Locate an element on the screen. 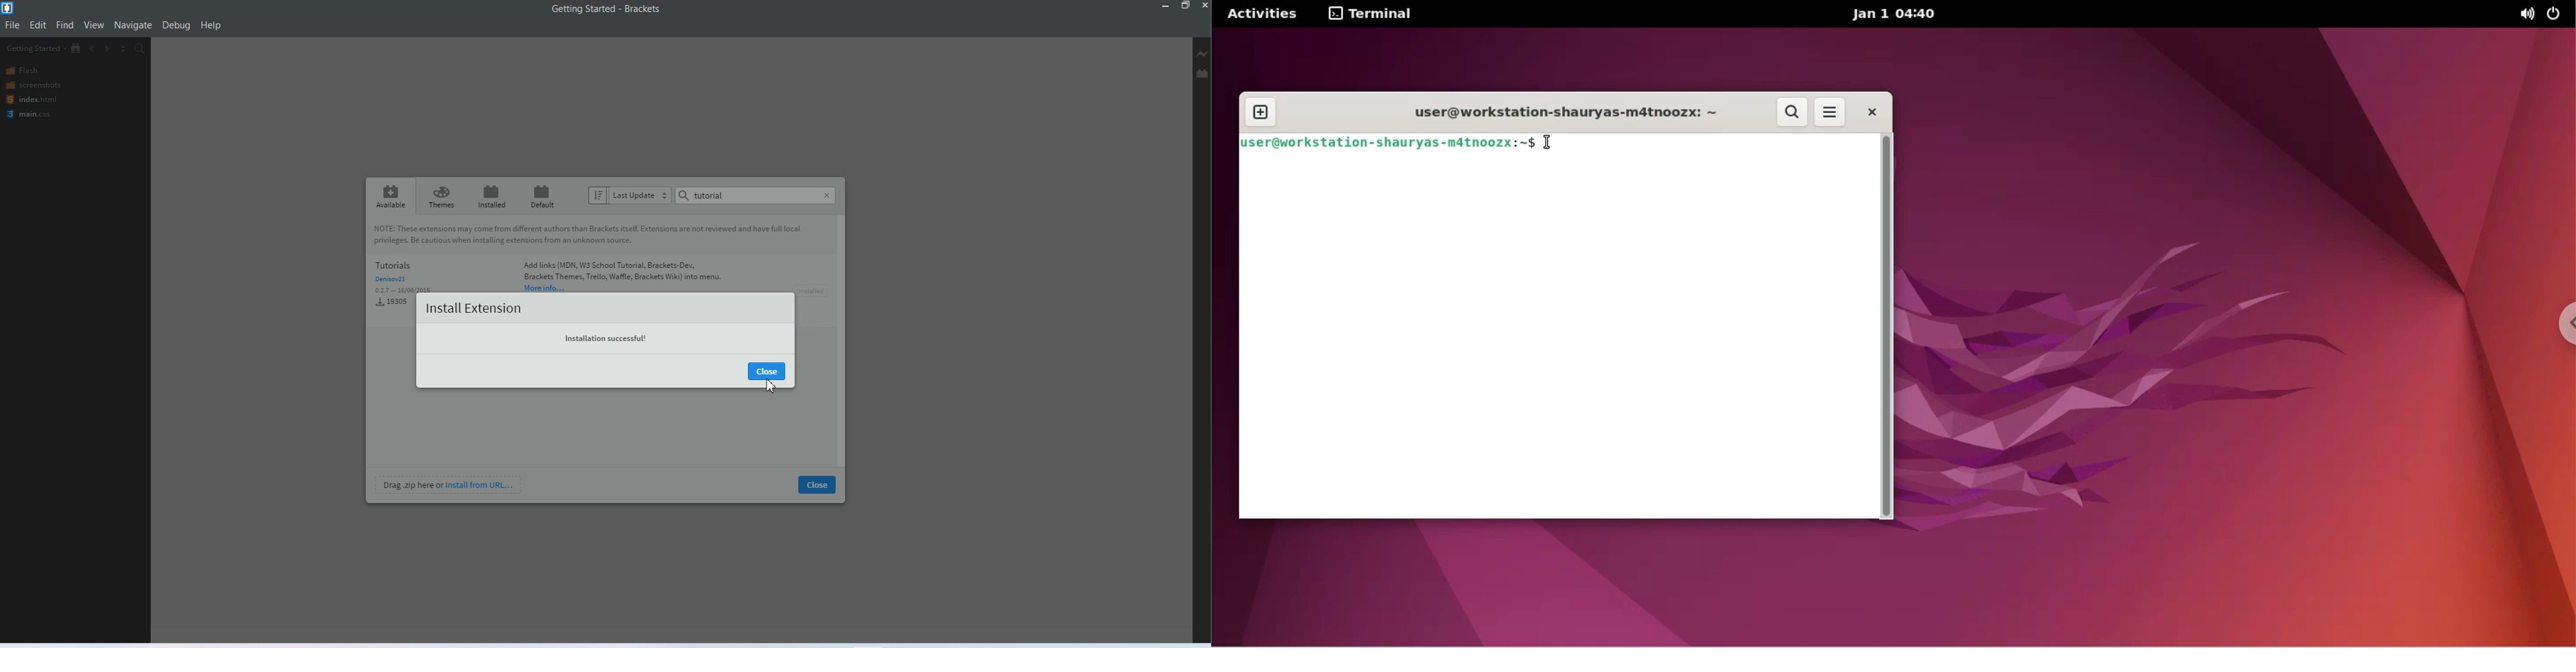  command input box is located at coordinates (1556, 340).